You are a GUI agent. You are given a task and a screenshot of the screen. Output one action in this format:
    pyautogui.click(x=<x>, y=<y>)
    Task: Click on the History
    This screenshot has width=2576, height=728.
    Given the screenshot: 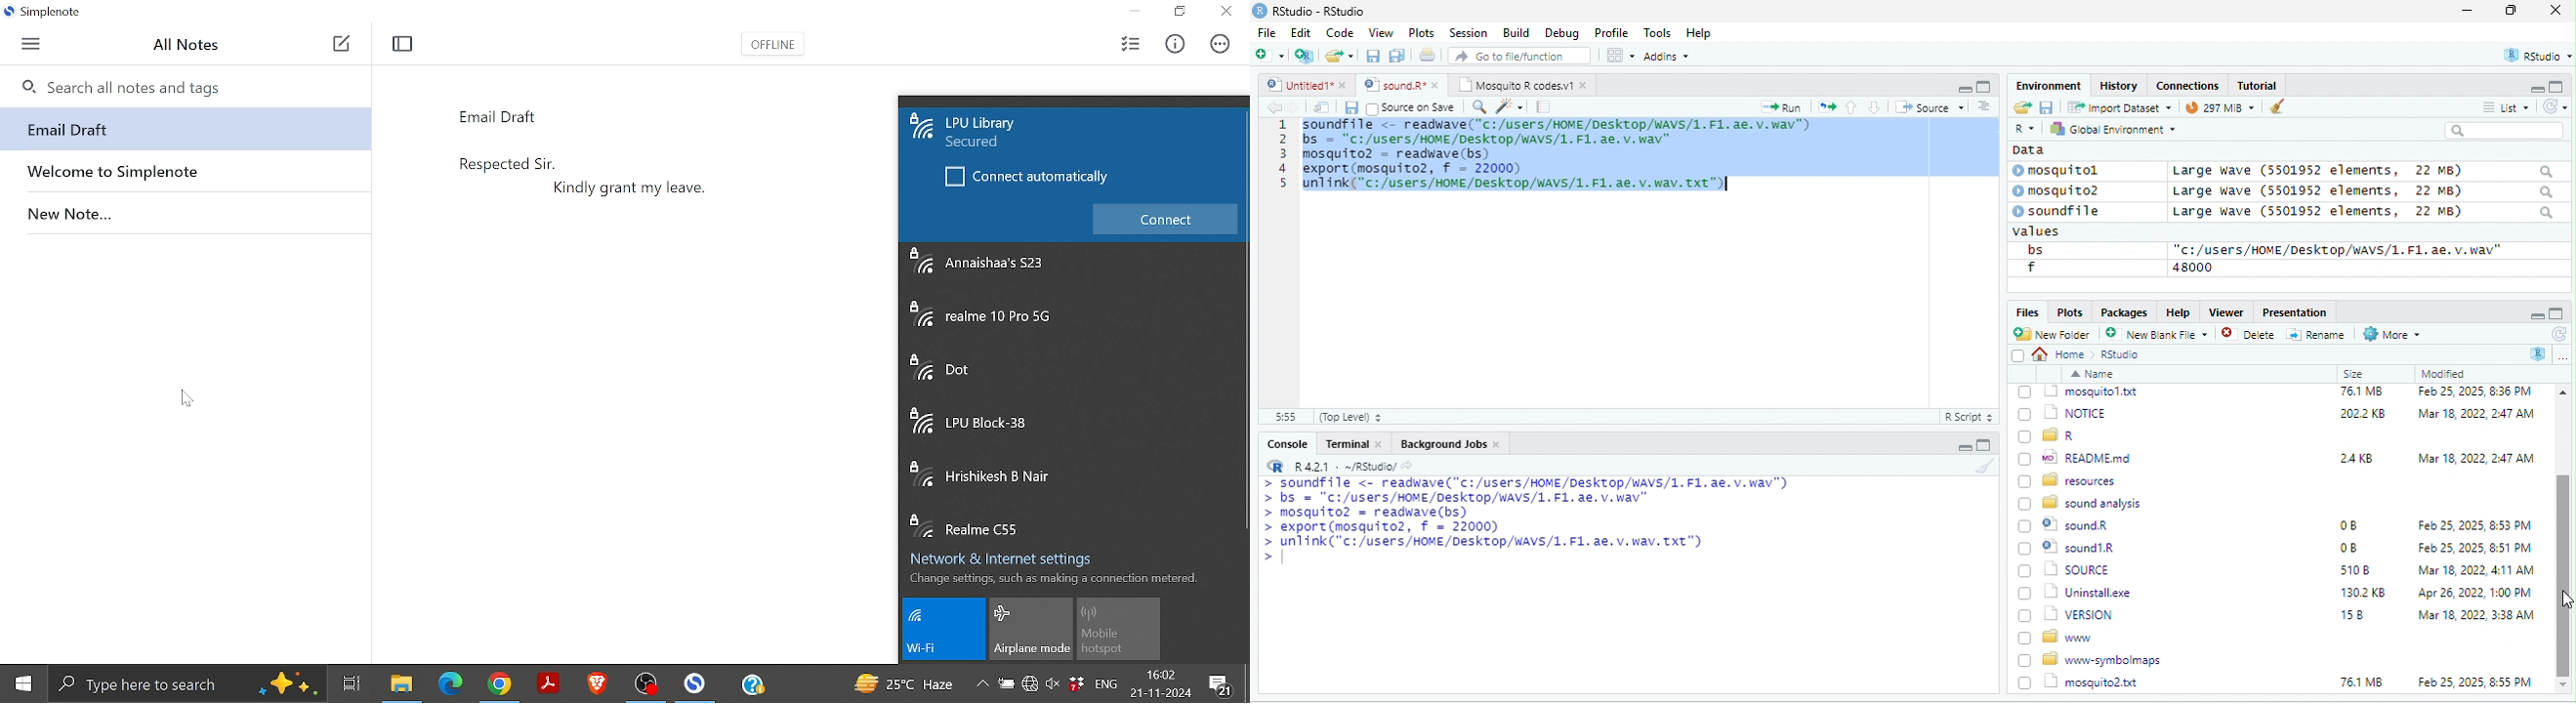 What is the action you would take?
    pyautogui.click(x=2120, y=85)
    